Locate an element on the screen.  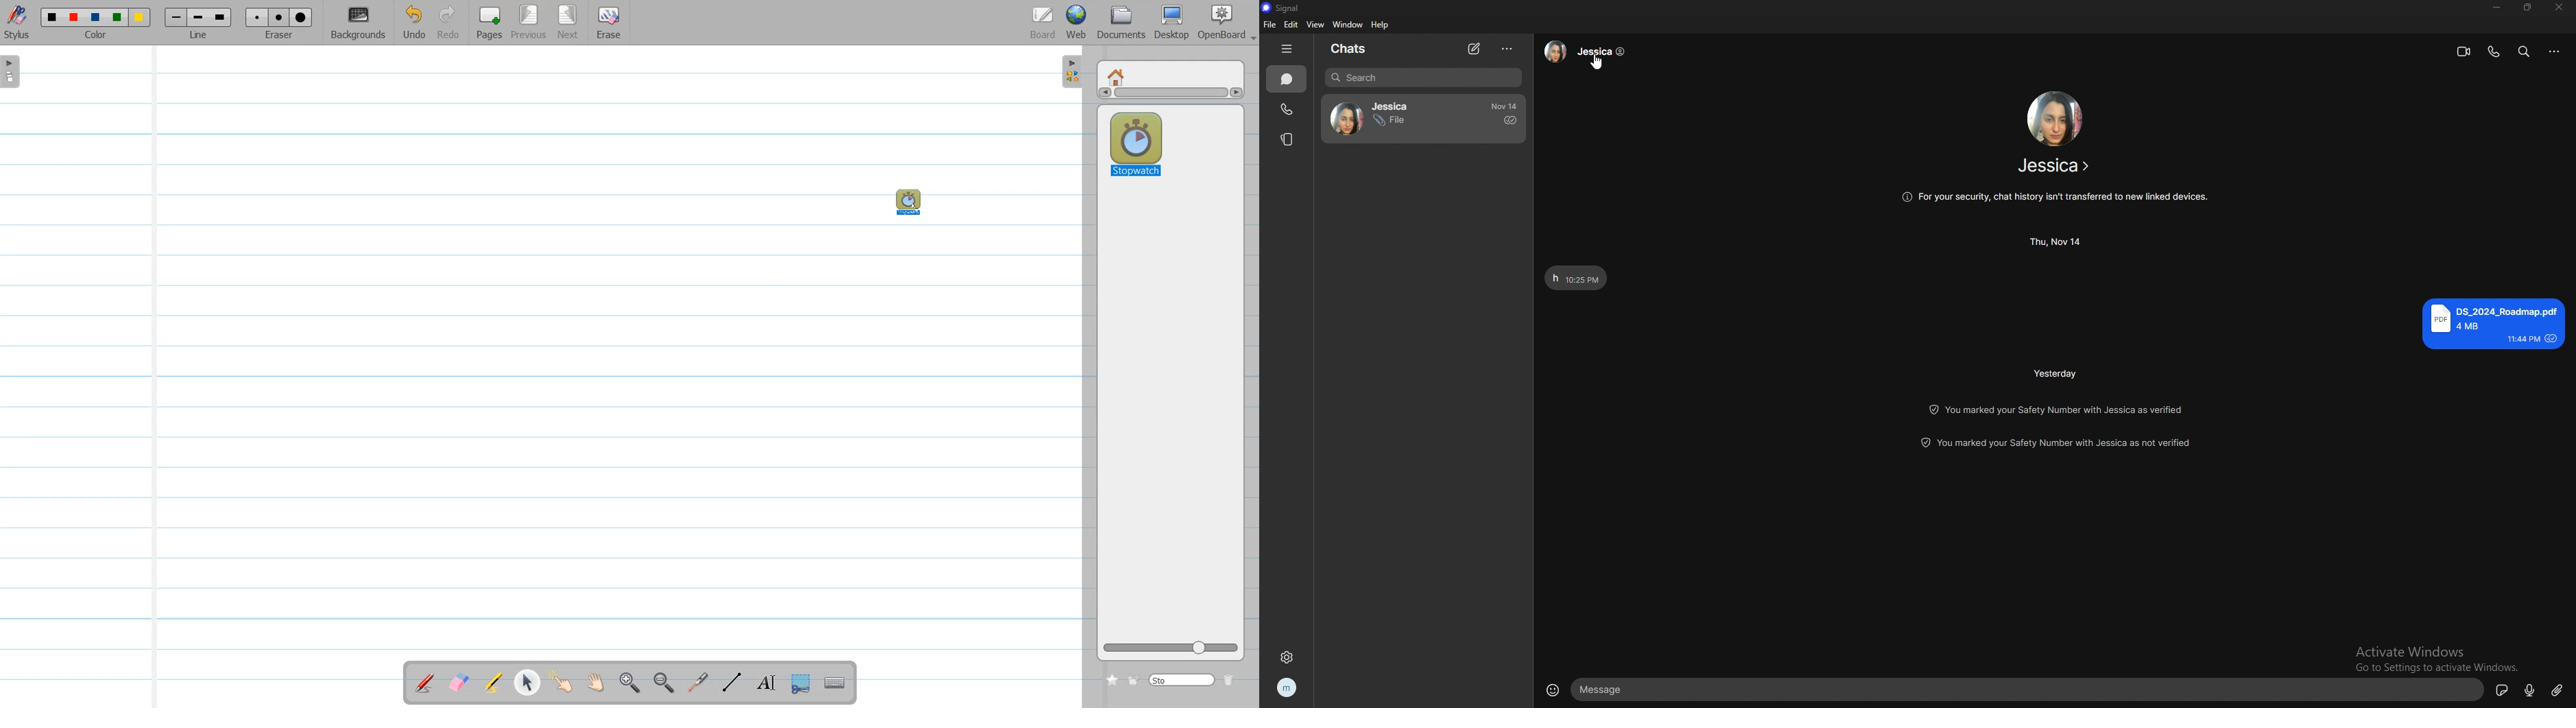
video call is located at coordinates (2463, 51).